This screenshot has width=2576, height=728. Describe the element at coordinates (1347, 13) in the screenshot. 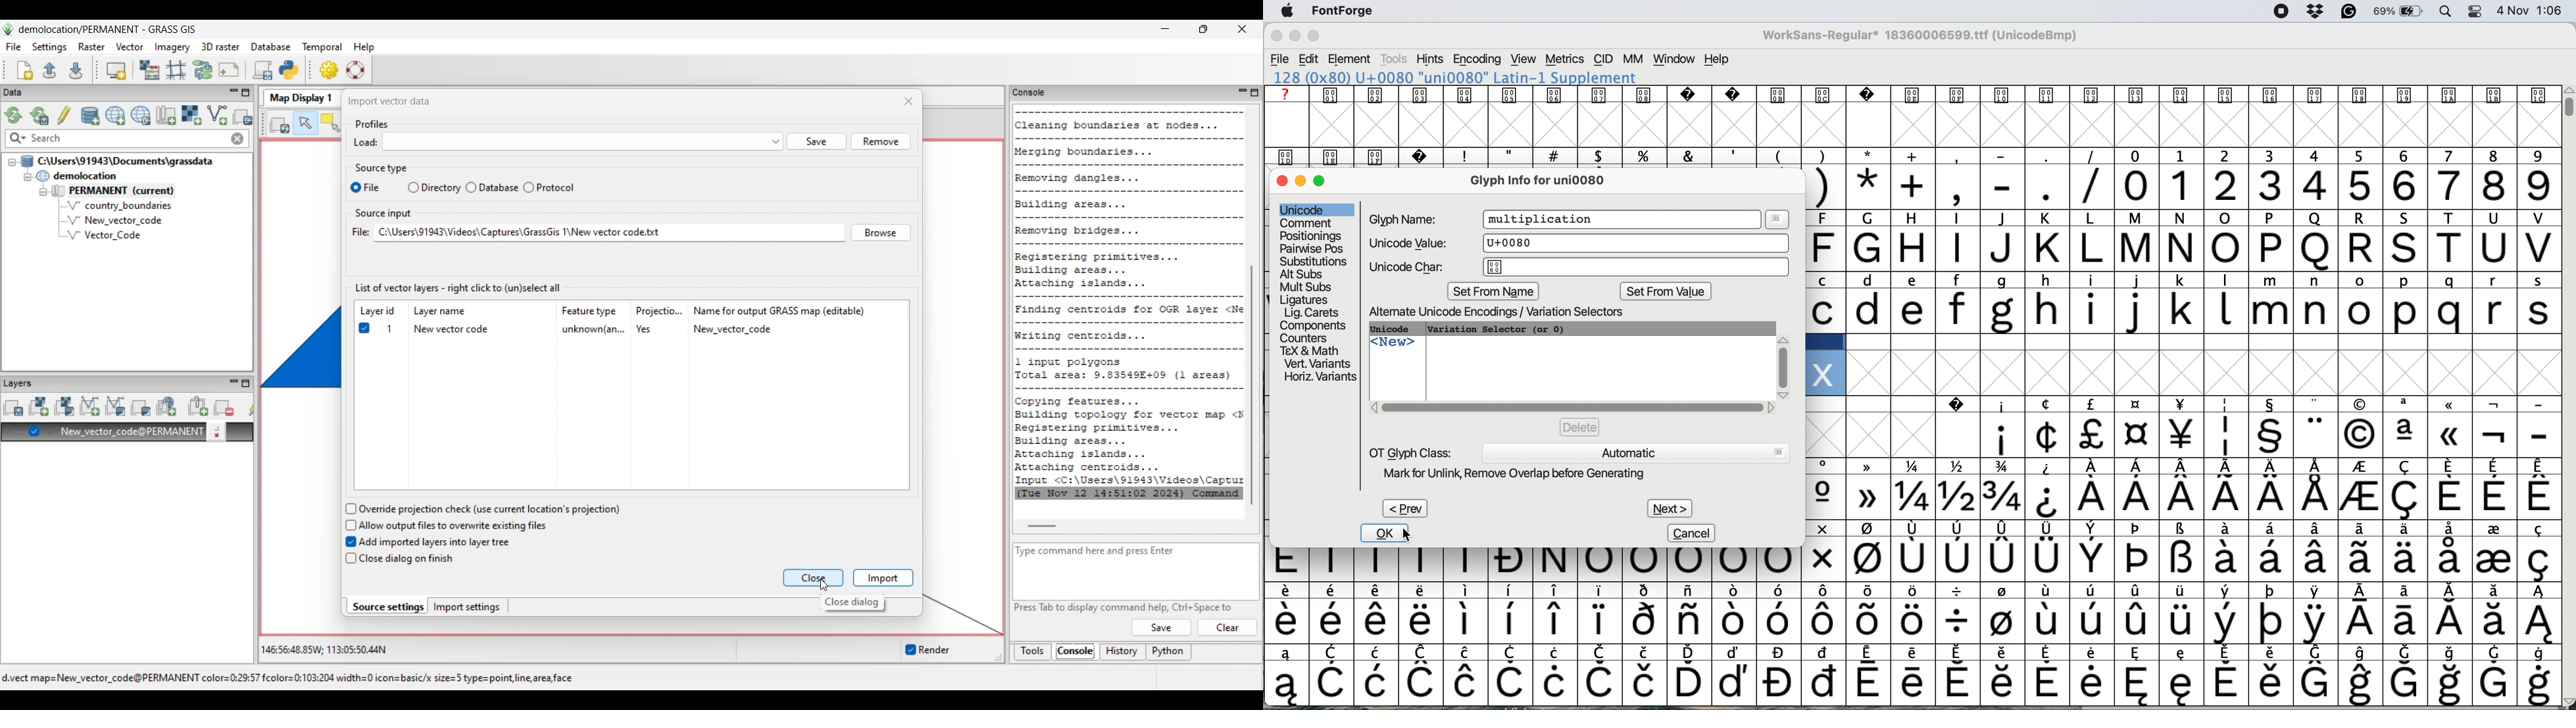

I see `fontforge` at that location.